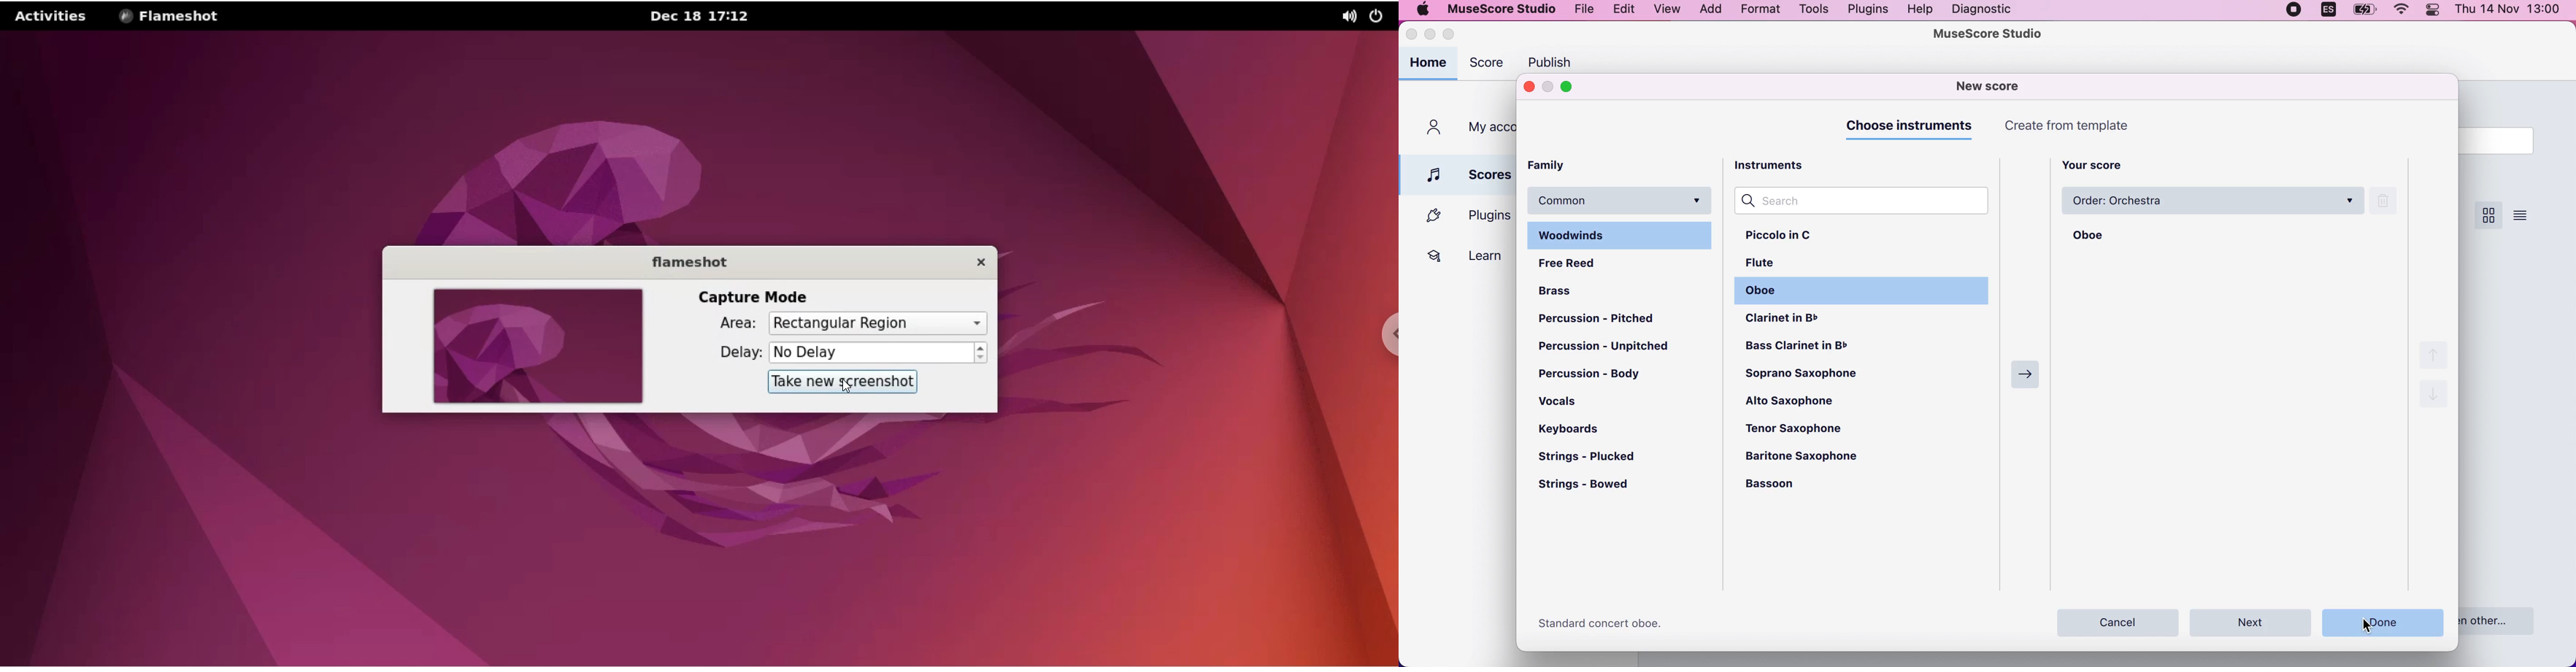 The image size is (2576, 672). I want to click on keyboards, so click(1573, 427).